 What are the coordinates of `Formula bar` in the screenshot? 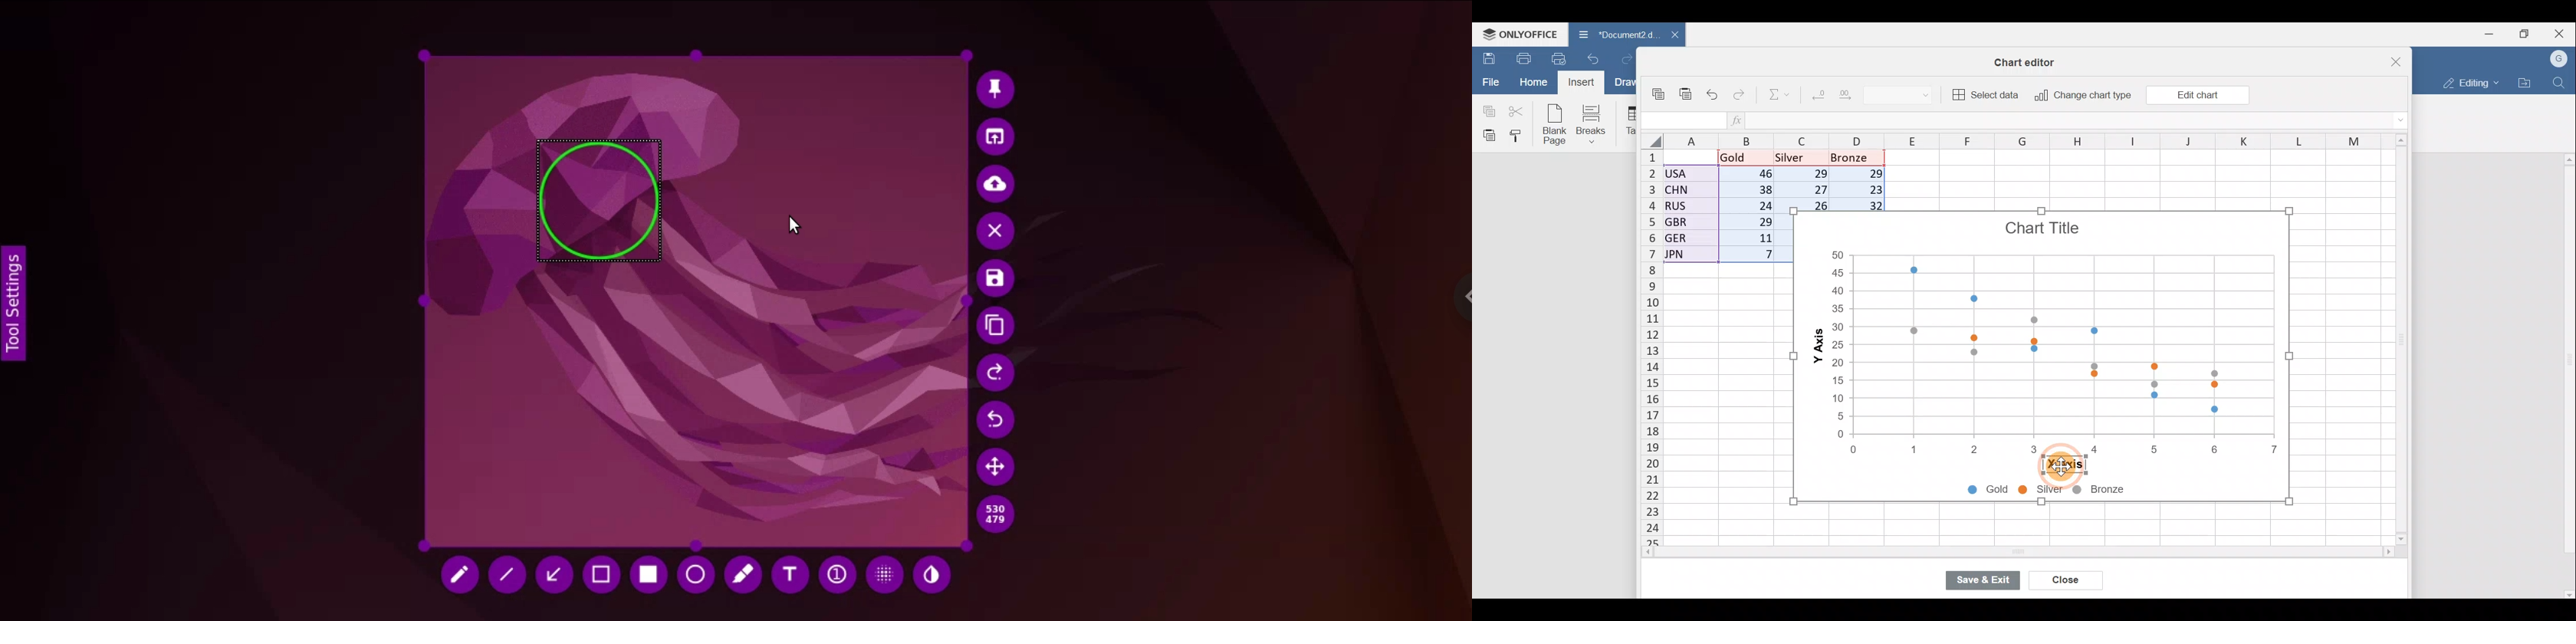 It's located at (2072, 121).